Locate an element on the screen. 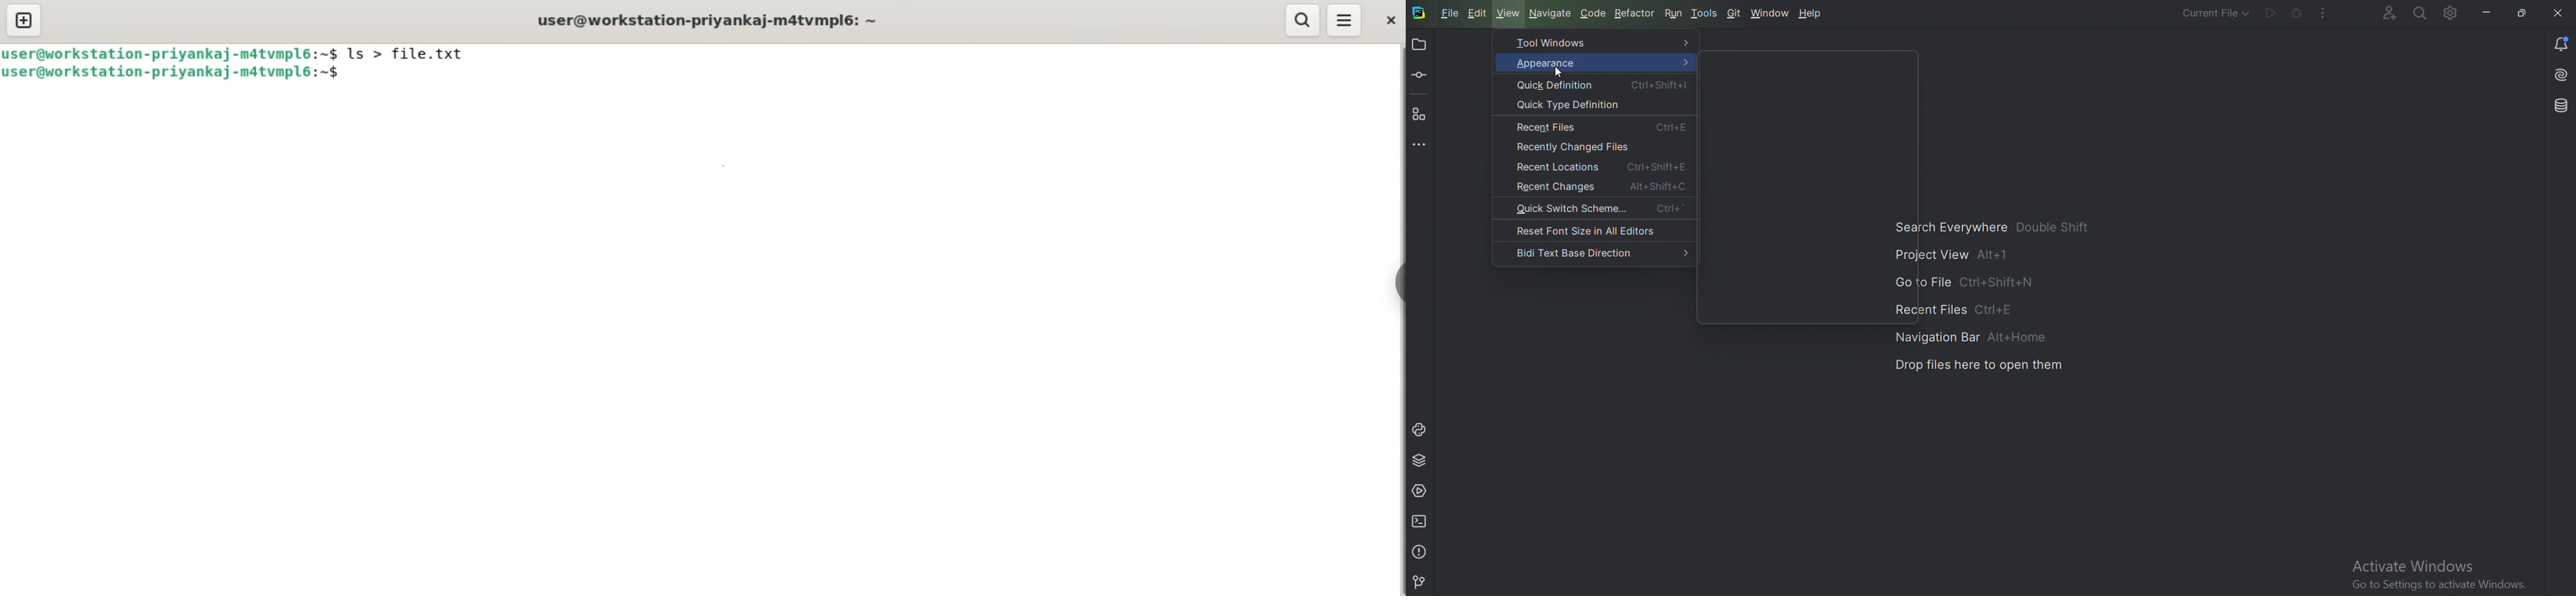 The width and height of the screenshot is (2576, 616). Python console is located at coordinates (1420, 429).